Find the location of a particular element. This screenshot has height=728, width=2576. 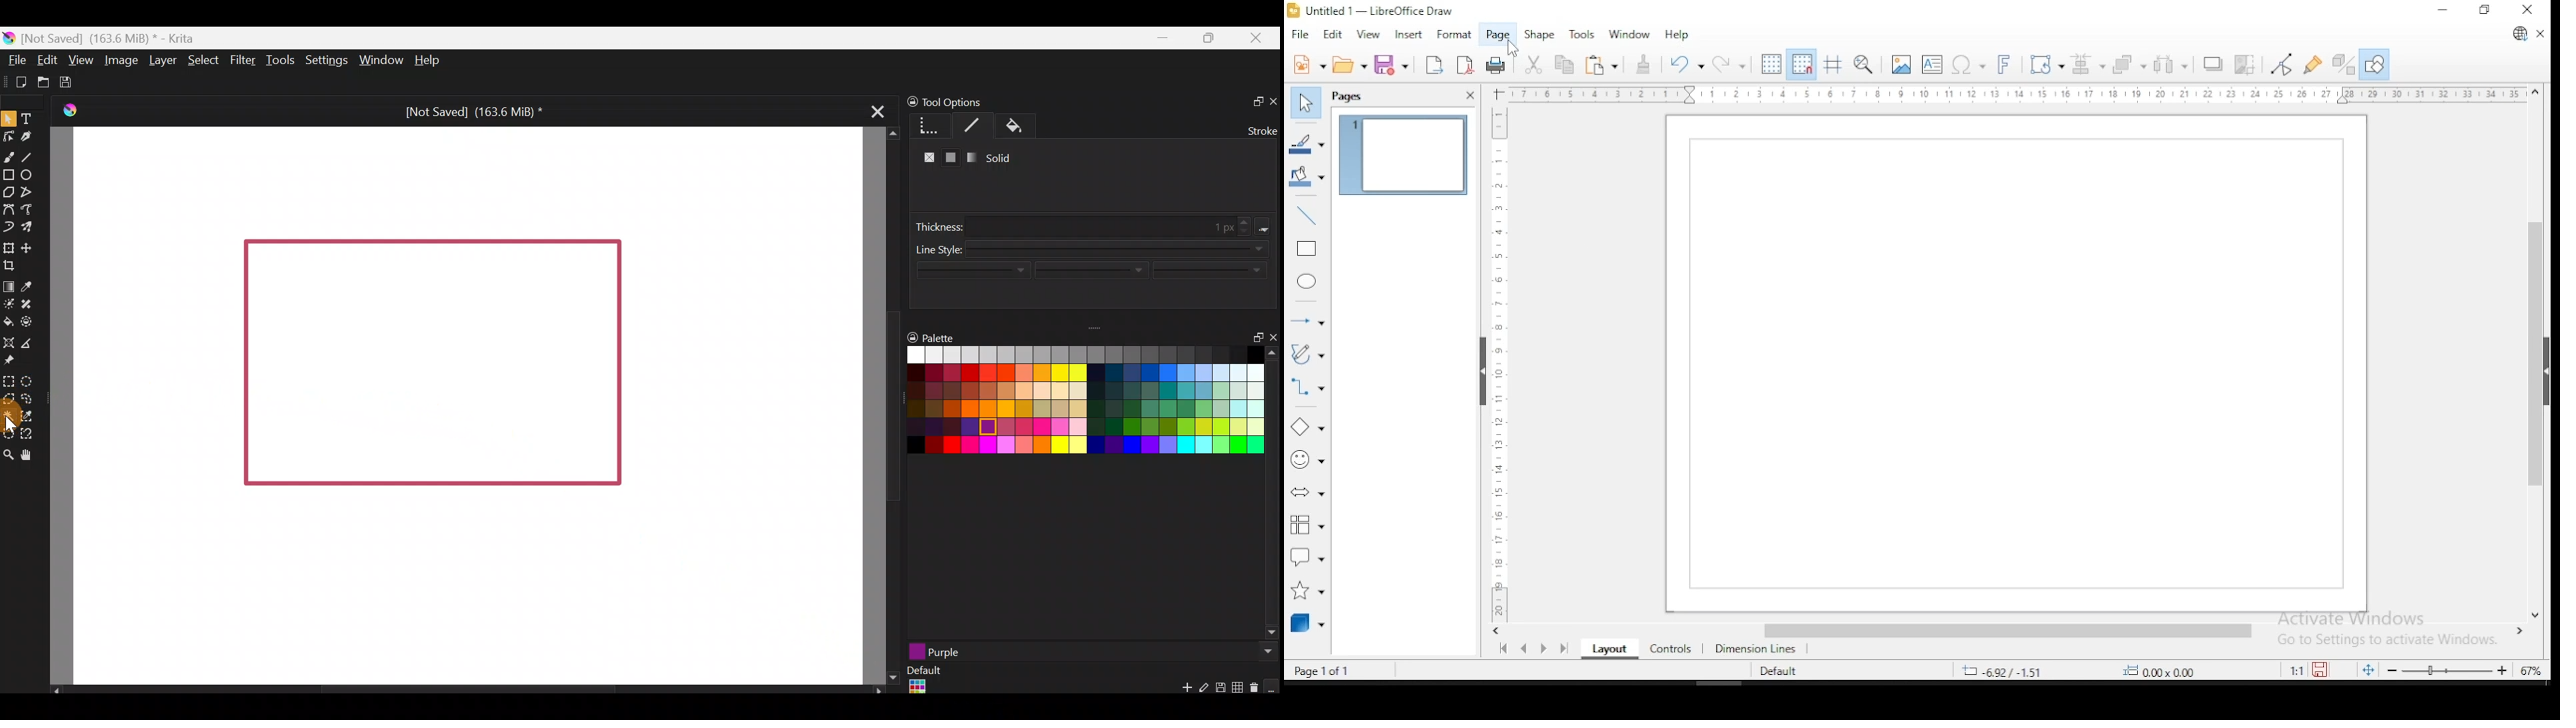

last page is located at coordinates (1562, 650).